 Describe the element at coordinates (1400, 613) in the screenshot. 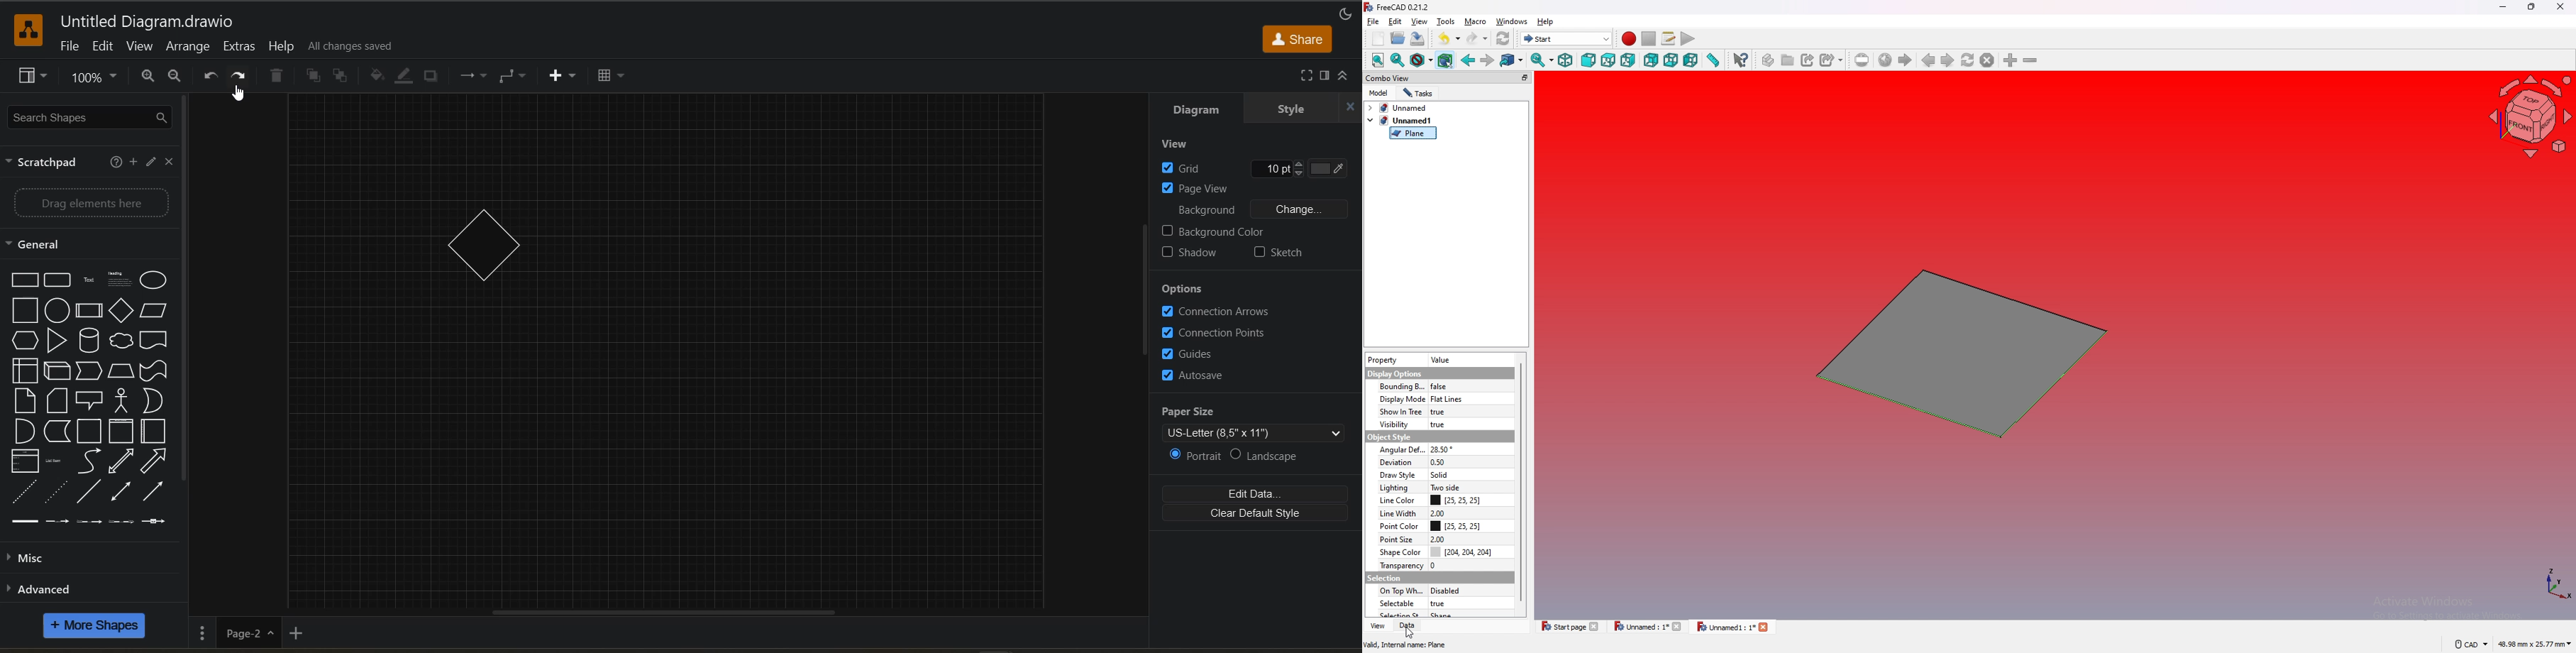

I see `selection style` at that location.